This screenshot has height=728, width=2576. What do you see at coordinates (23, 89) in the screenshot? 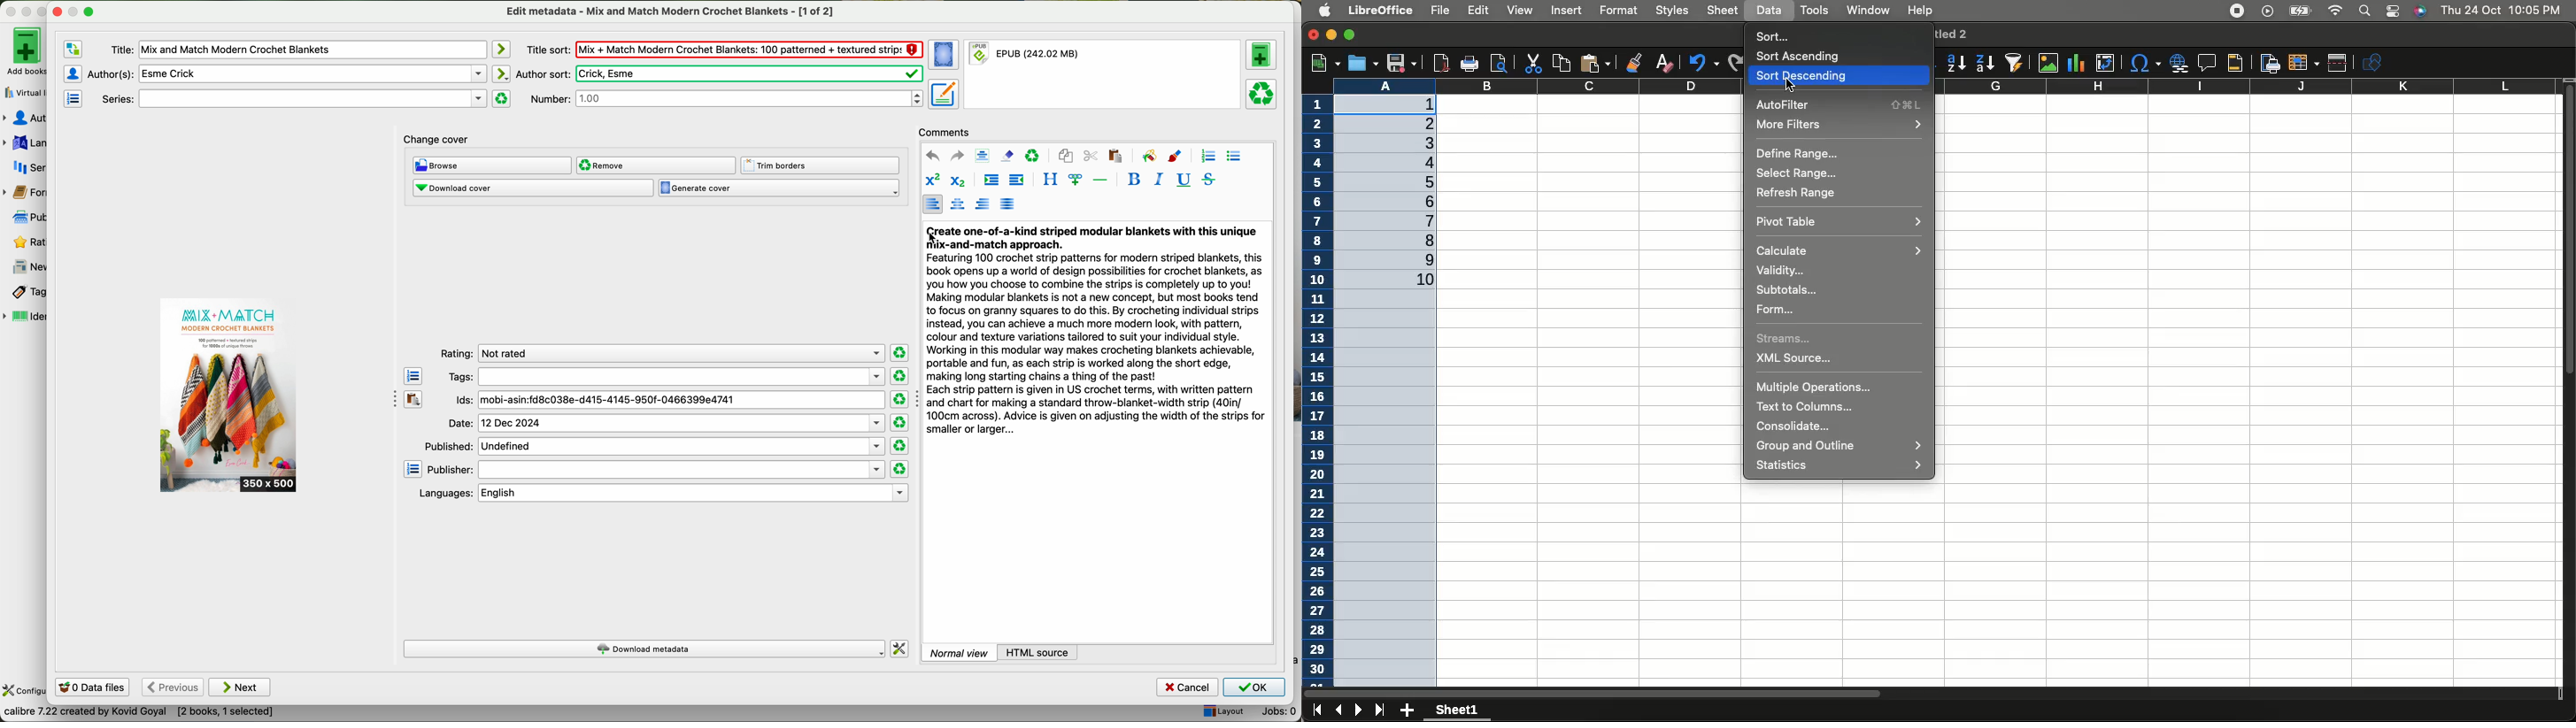
I see `virtual library` at bounding box center [23, 89].